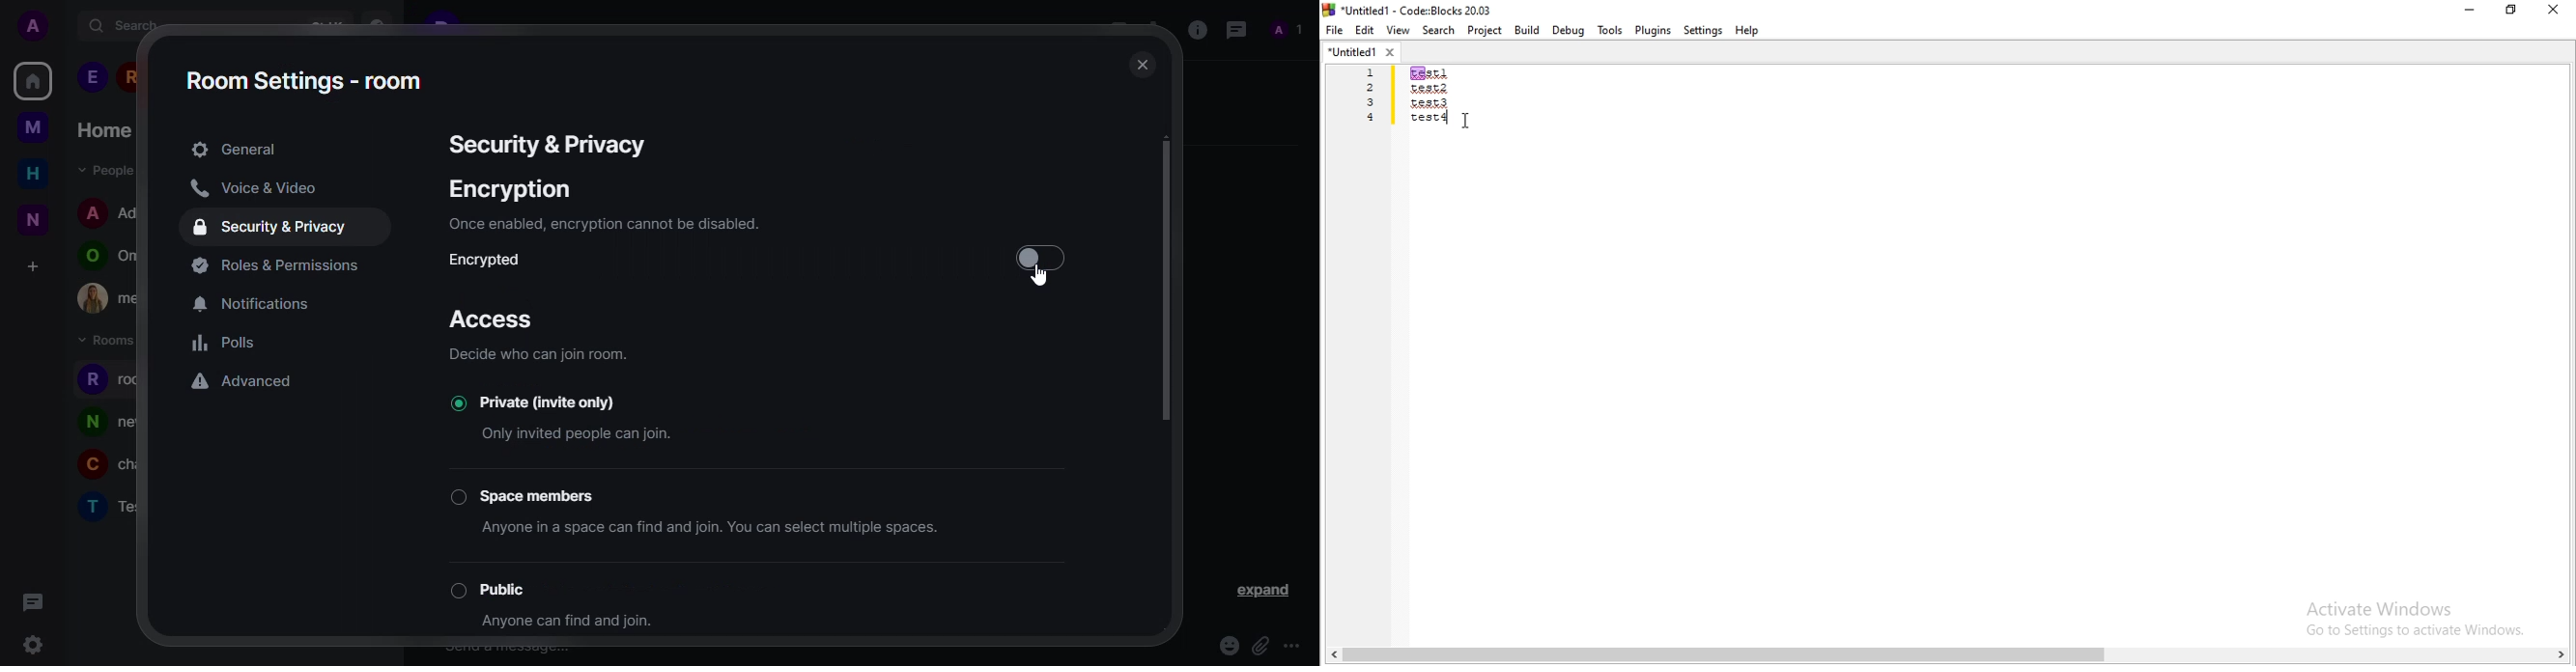 This screenshot has width=2576, height=672. What do you see at coordinates (515, 588) in the screenshot?
I see `public` at bounding box center [515, 588].